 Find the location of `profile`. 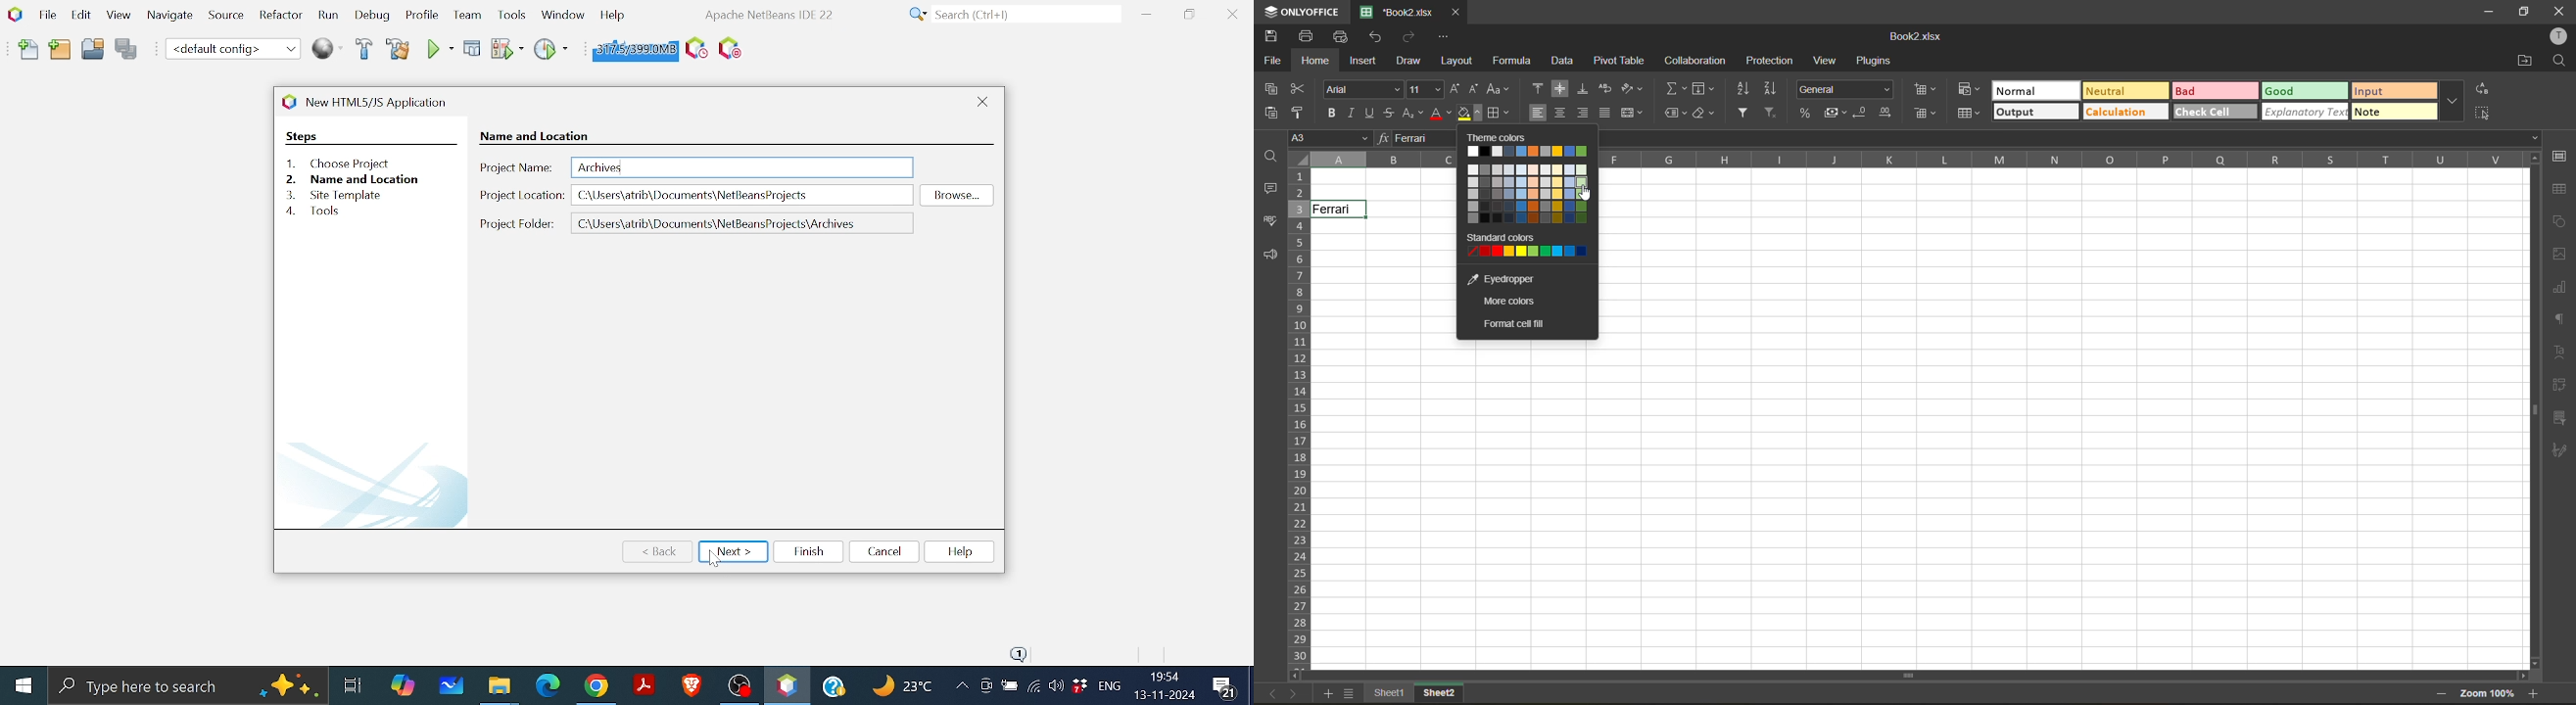

profile is located at coordinates (2561, 36).